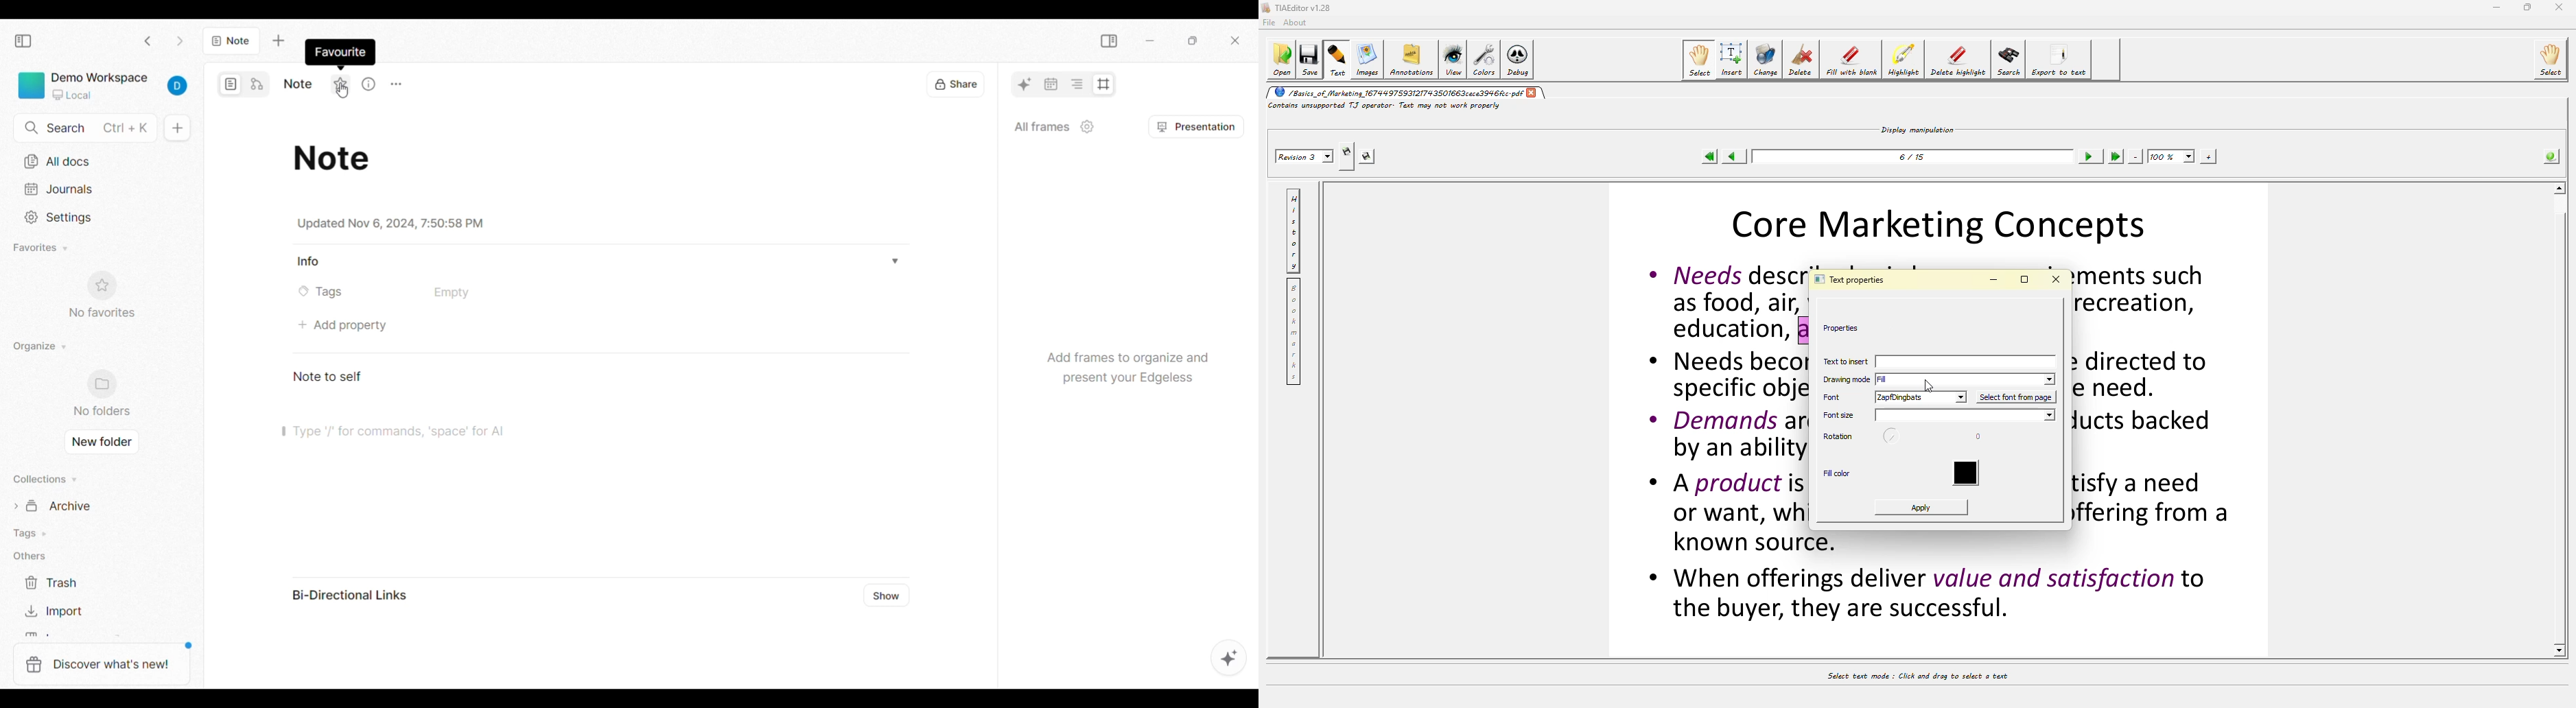  I want to click on Expand archive folder, so click(93, 505).